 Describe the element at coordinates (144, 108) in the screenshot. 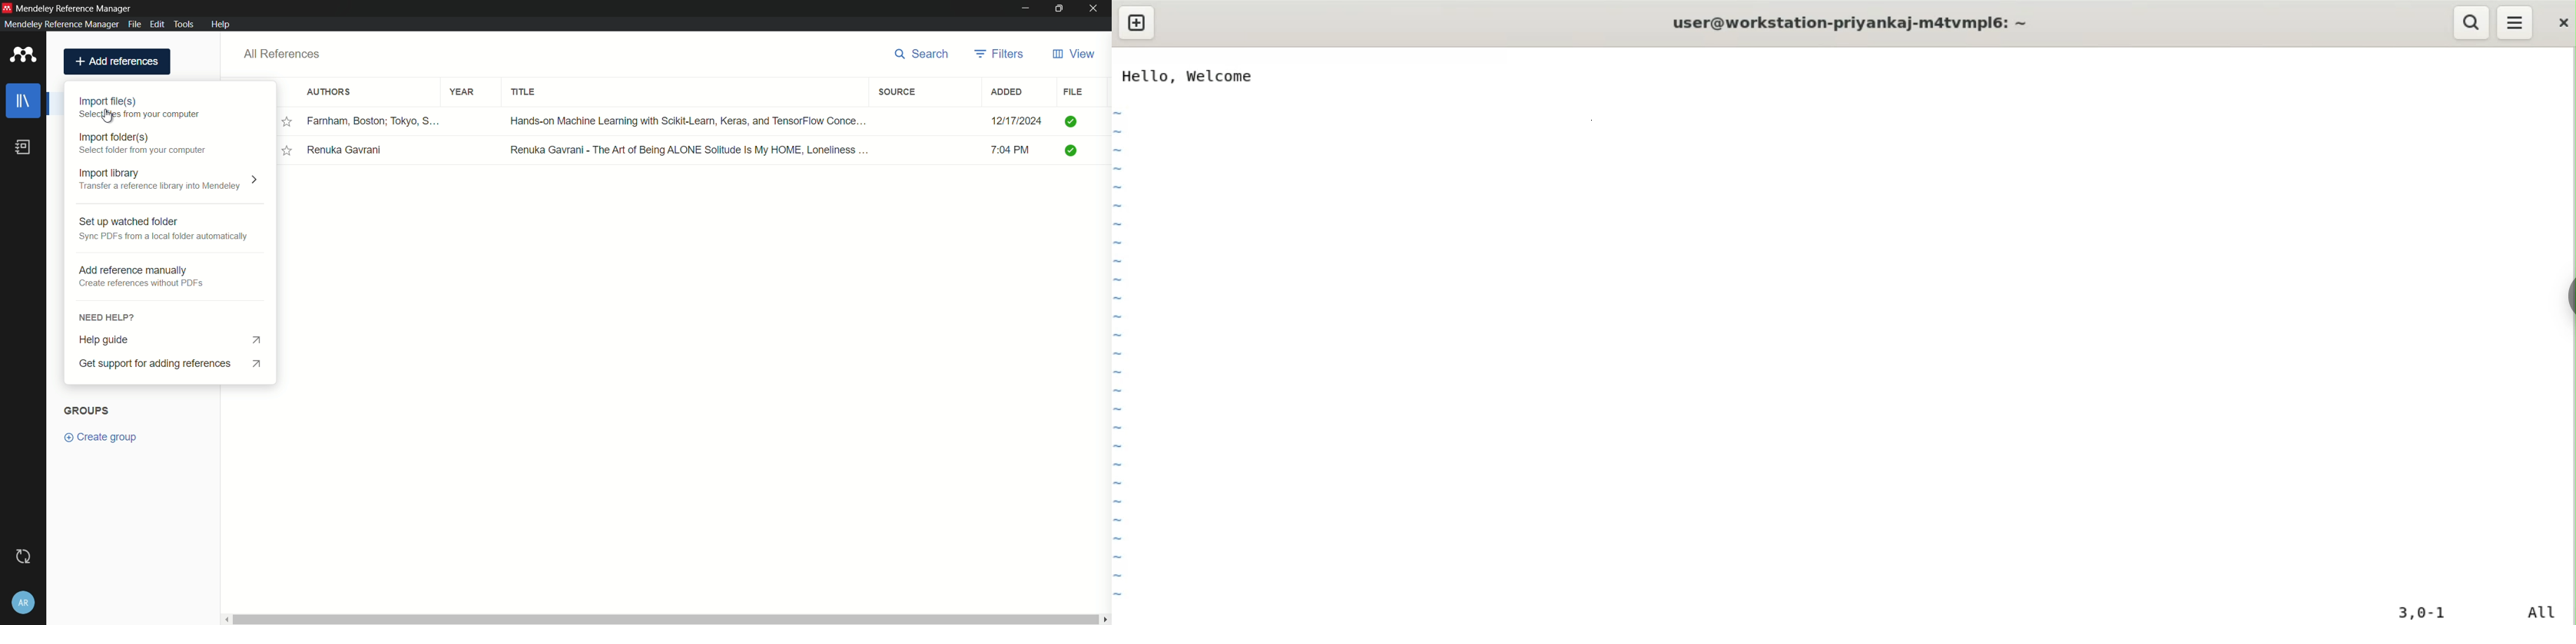

I see `import files(s): Select files from your computer` at that location.